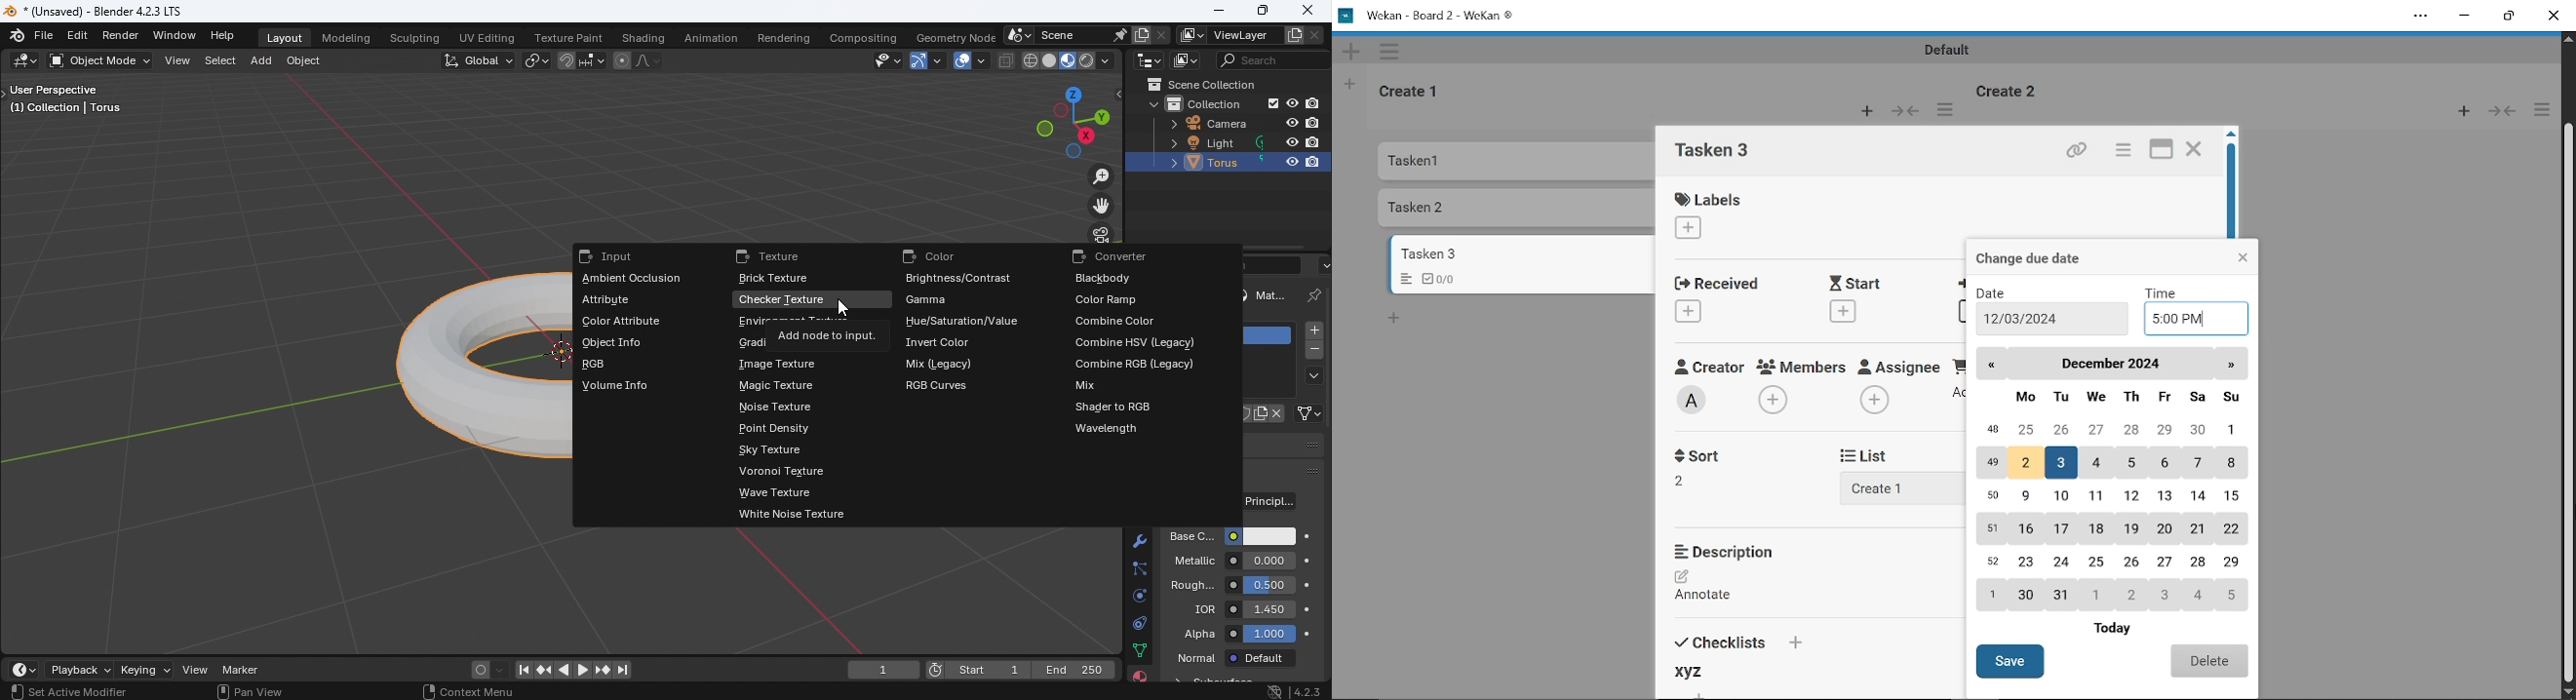 The image size is (2576, 700). I want to click on Modifiers, so click(1141, 541).